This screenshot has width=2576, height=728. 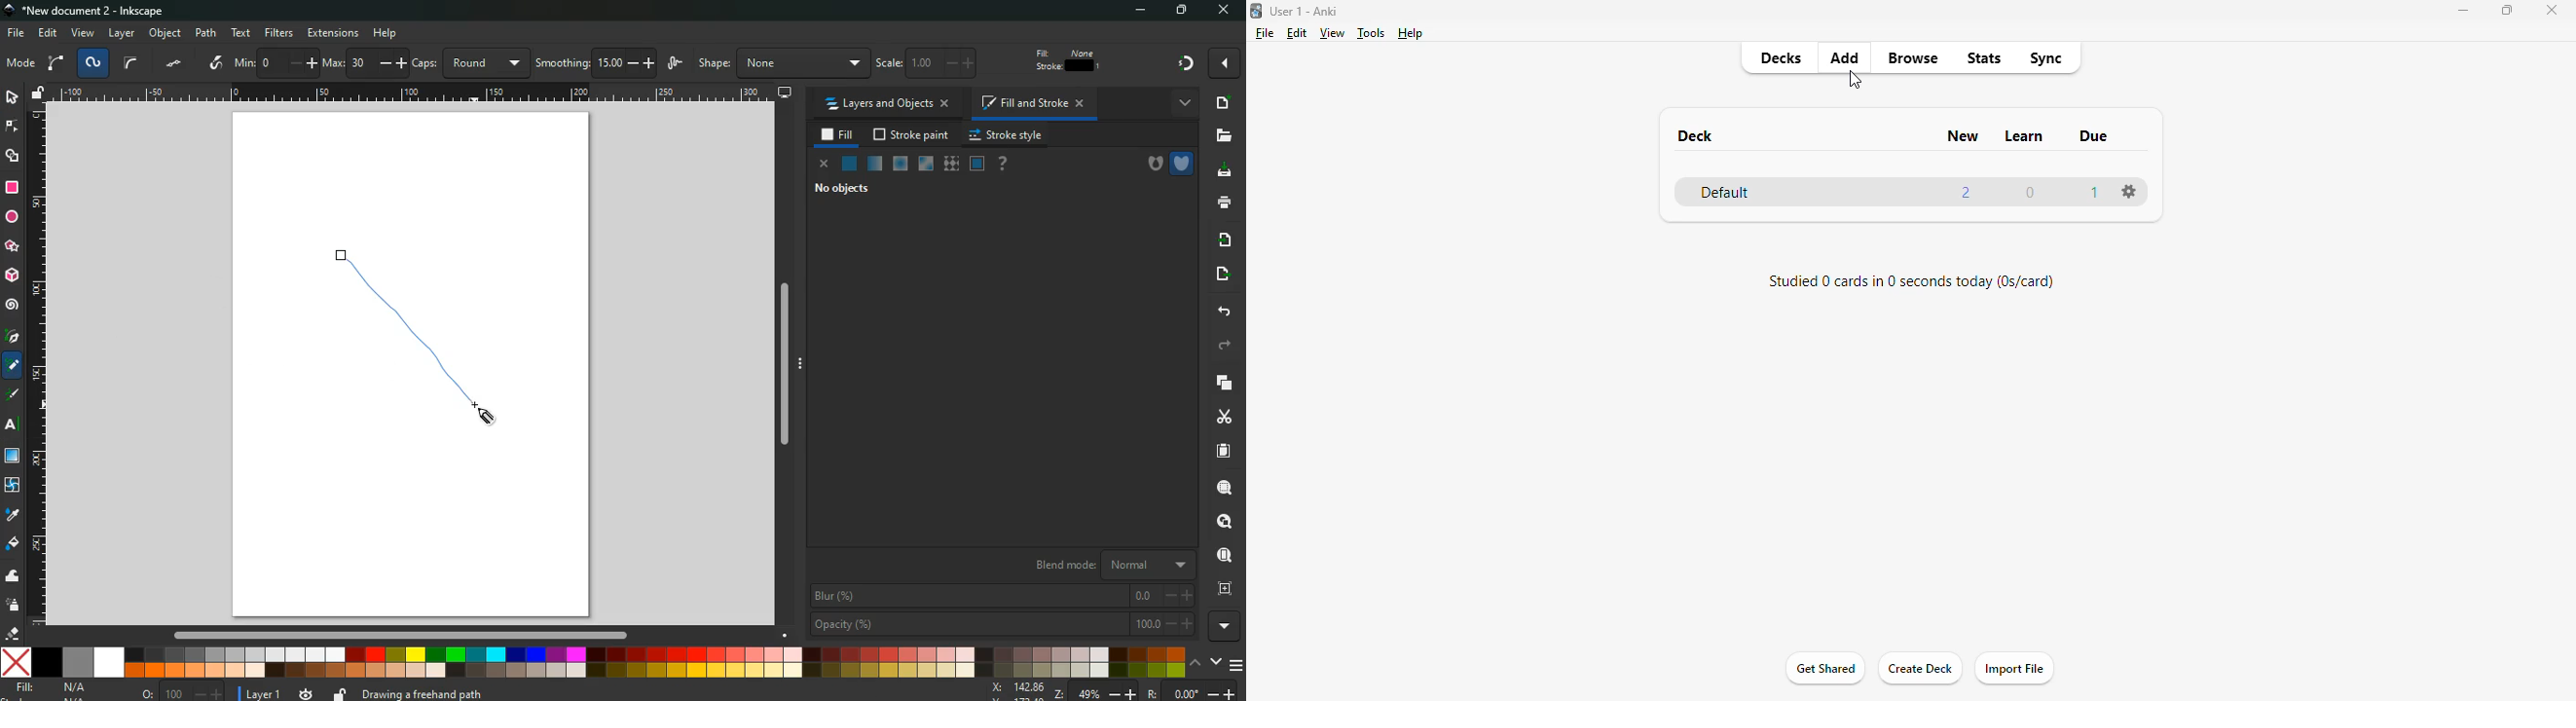 What do you see at coordinates (1913, 58) in the screenshot?
I see `browse` at bounding box center [1913, 58].